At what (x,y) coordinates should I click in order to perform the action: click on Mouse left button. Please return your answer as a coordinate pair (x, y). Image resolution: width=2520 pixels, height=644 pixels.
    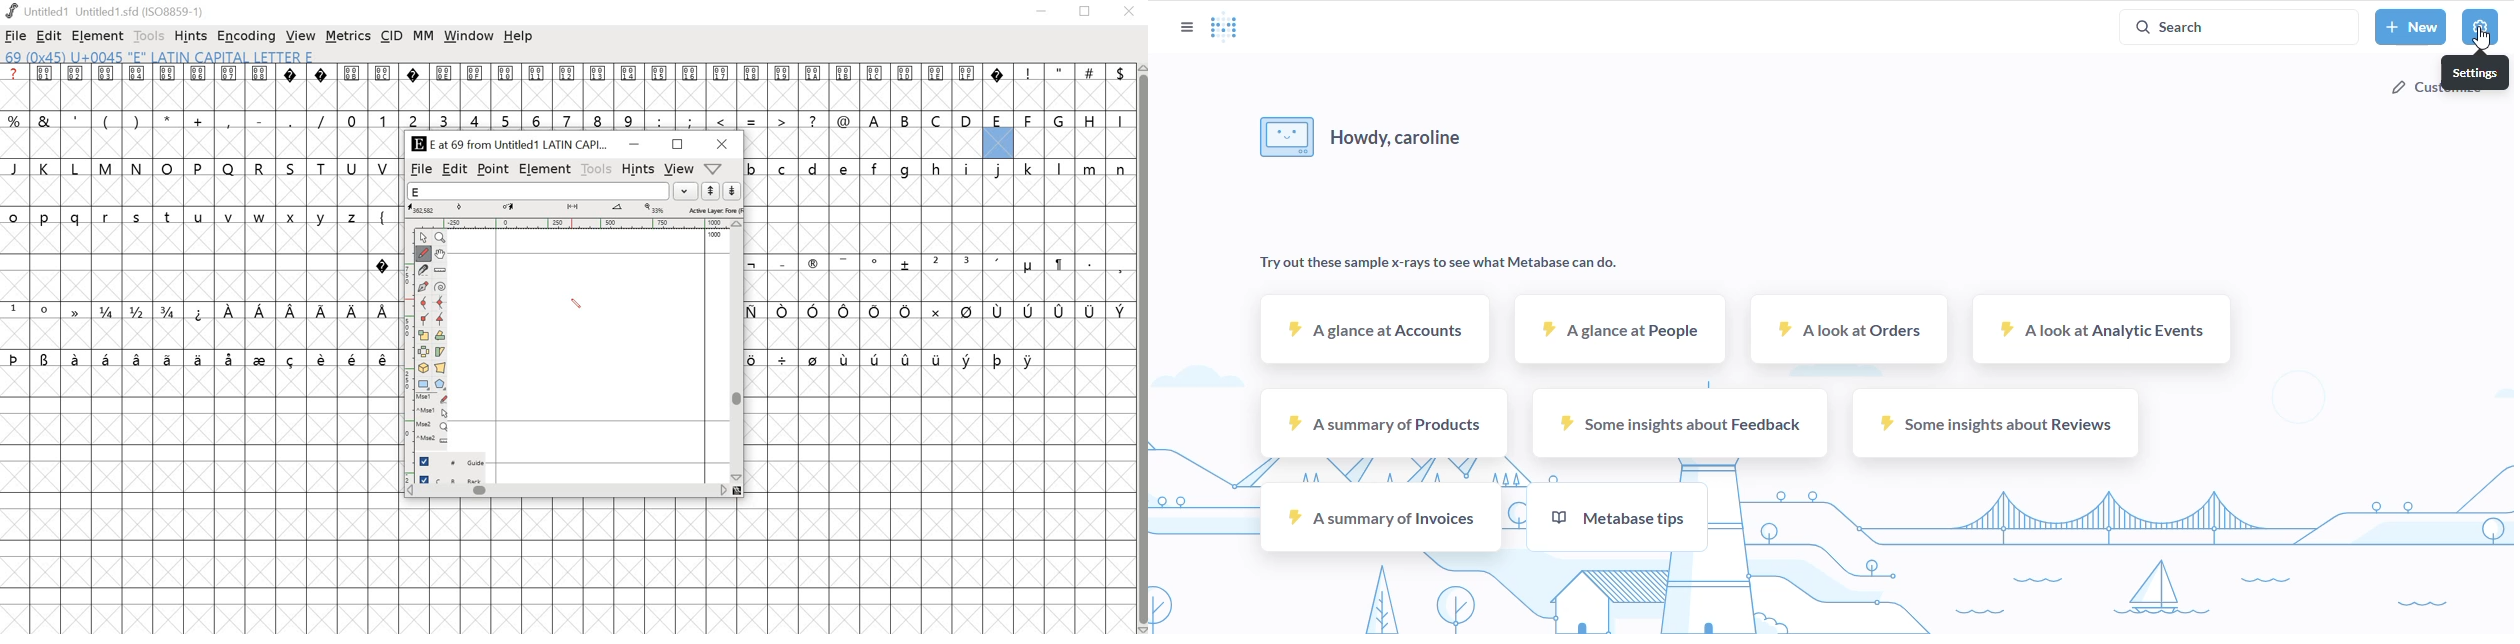
    Looking at the image, I should click on (432, 399).